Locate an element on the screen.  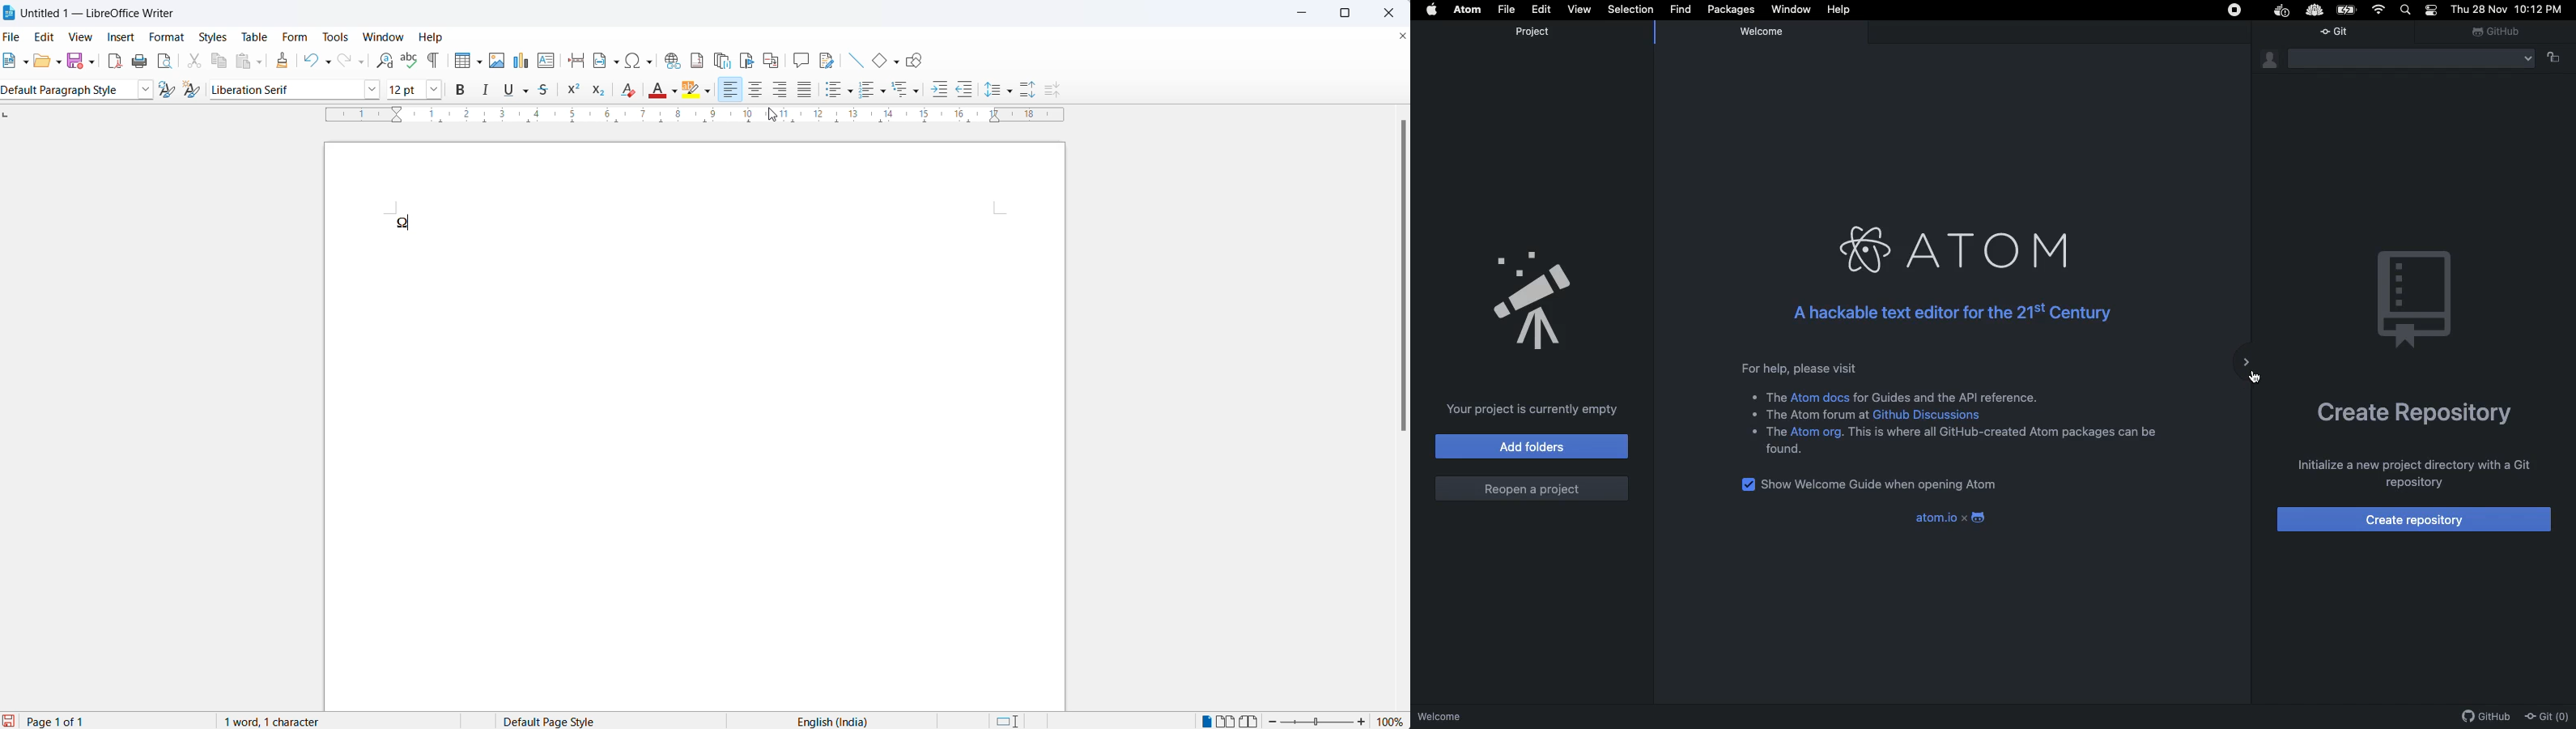
Untitled 1 — LibreOffice Writer is located at coordinates (112, 14).